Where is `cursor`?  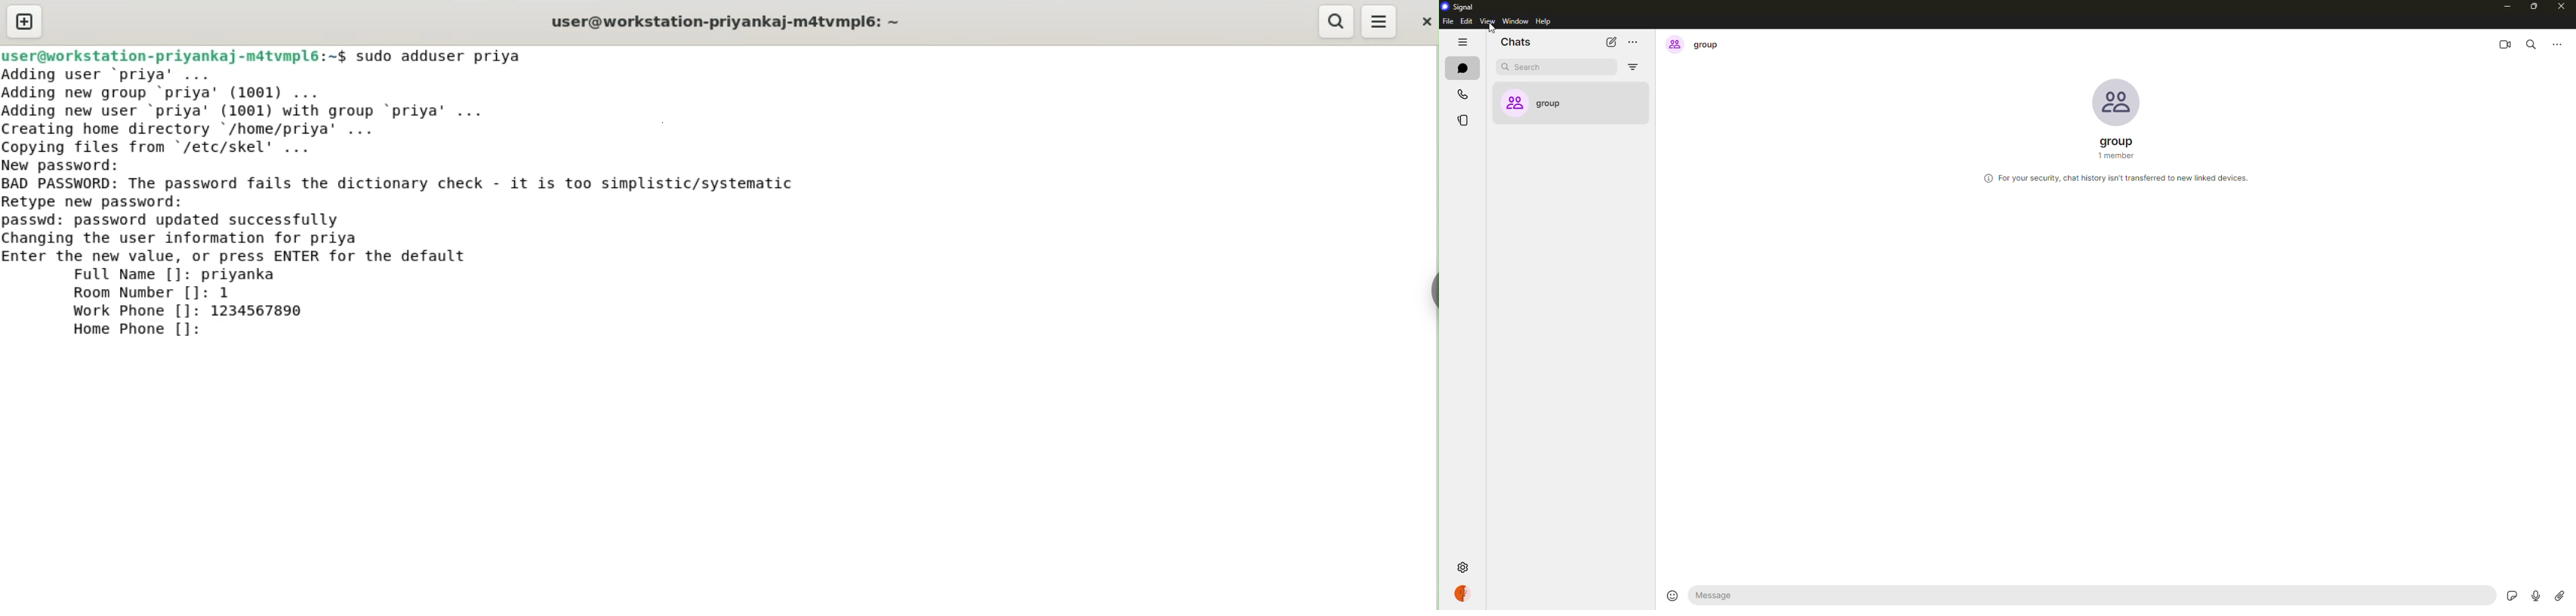
cursor is located at coordinates (1489, 29).